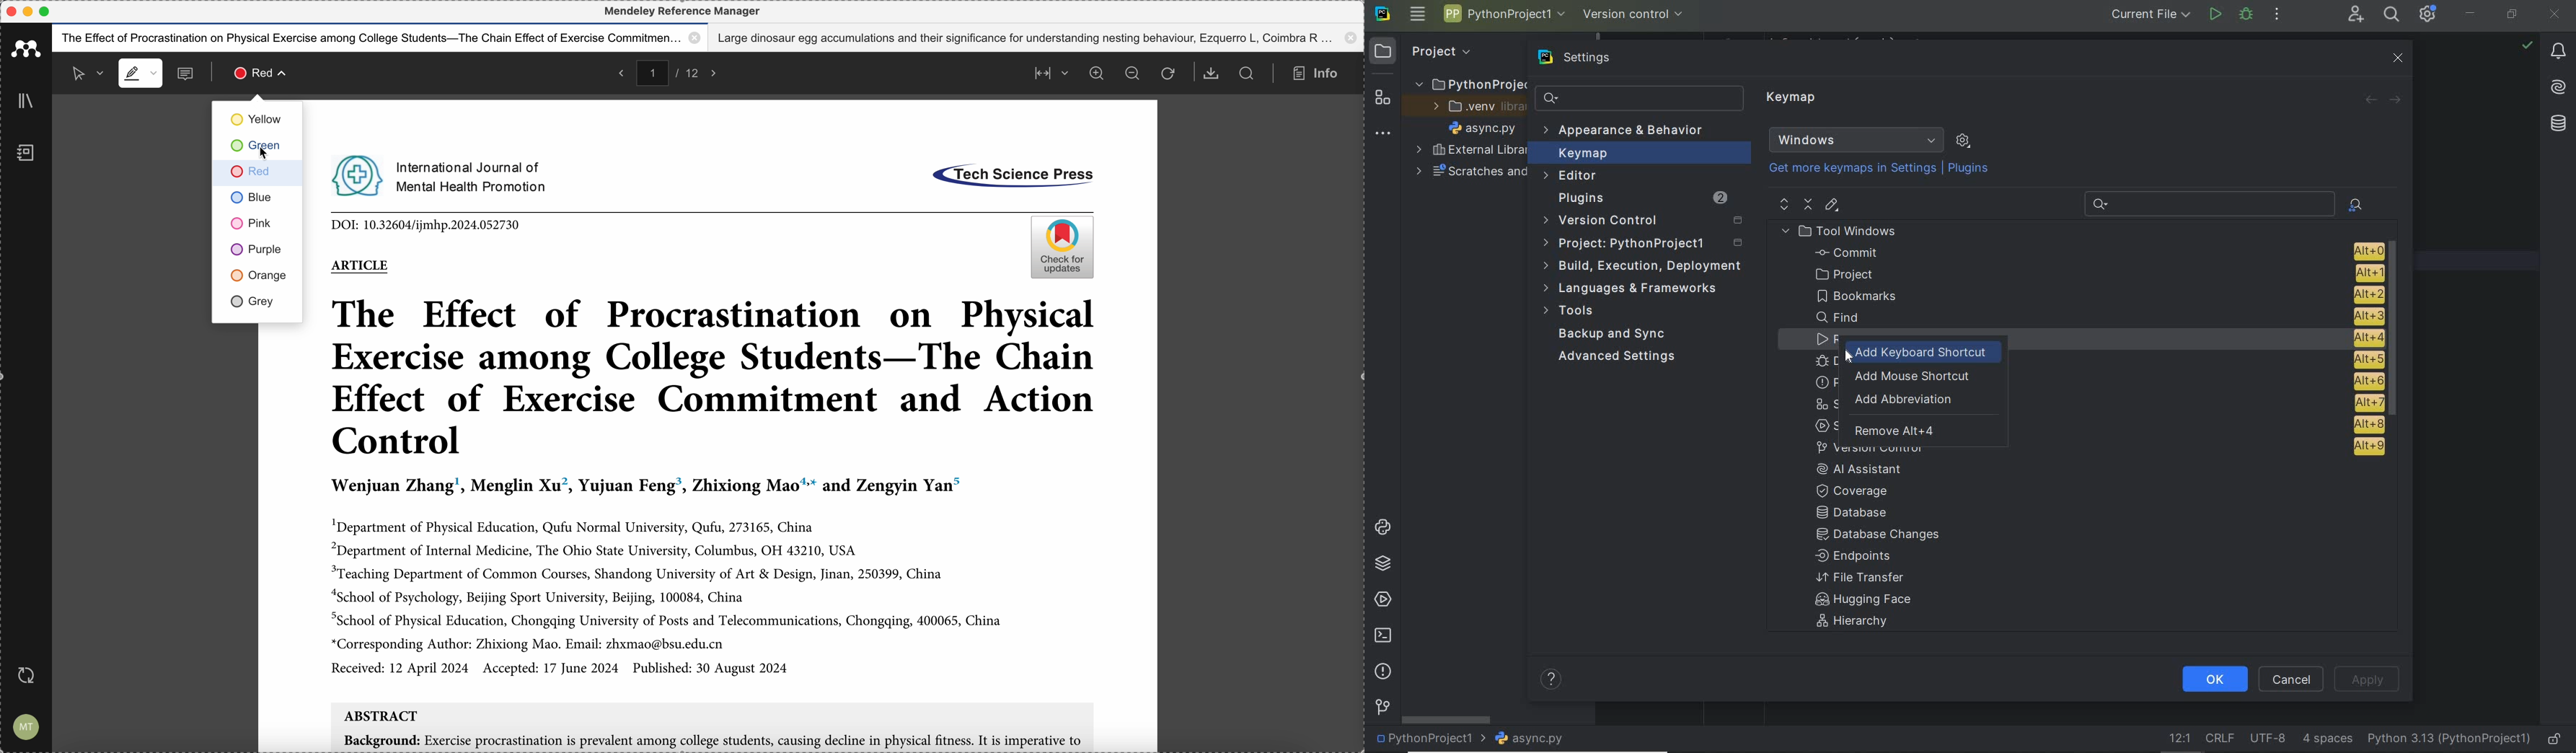  Describe the element at coordinates (251, 222) in the screenshot. I see `pink` at that location.